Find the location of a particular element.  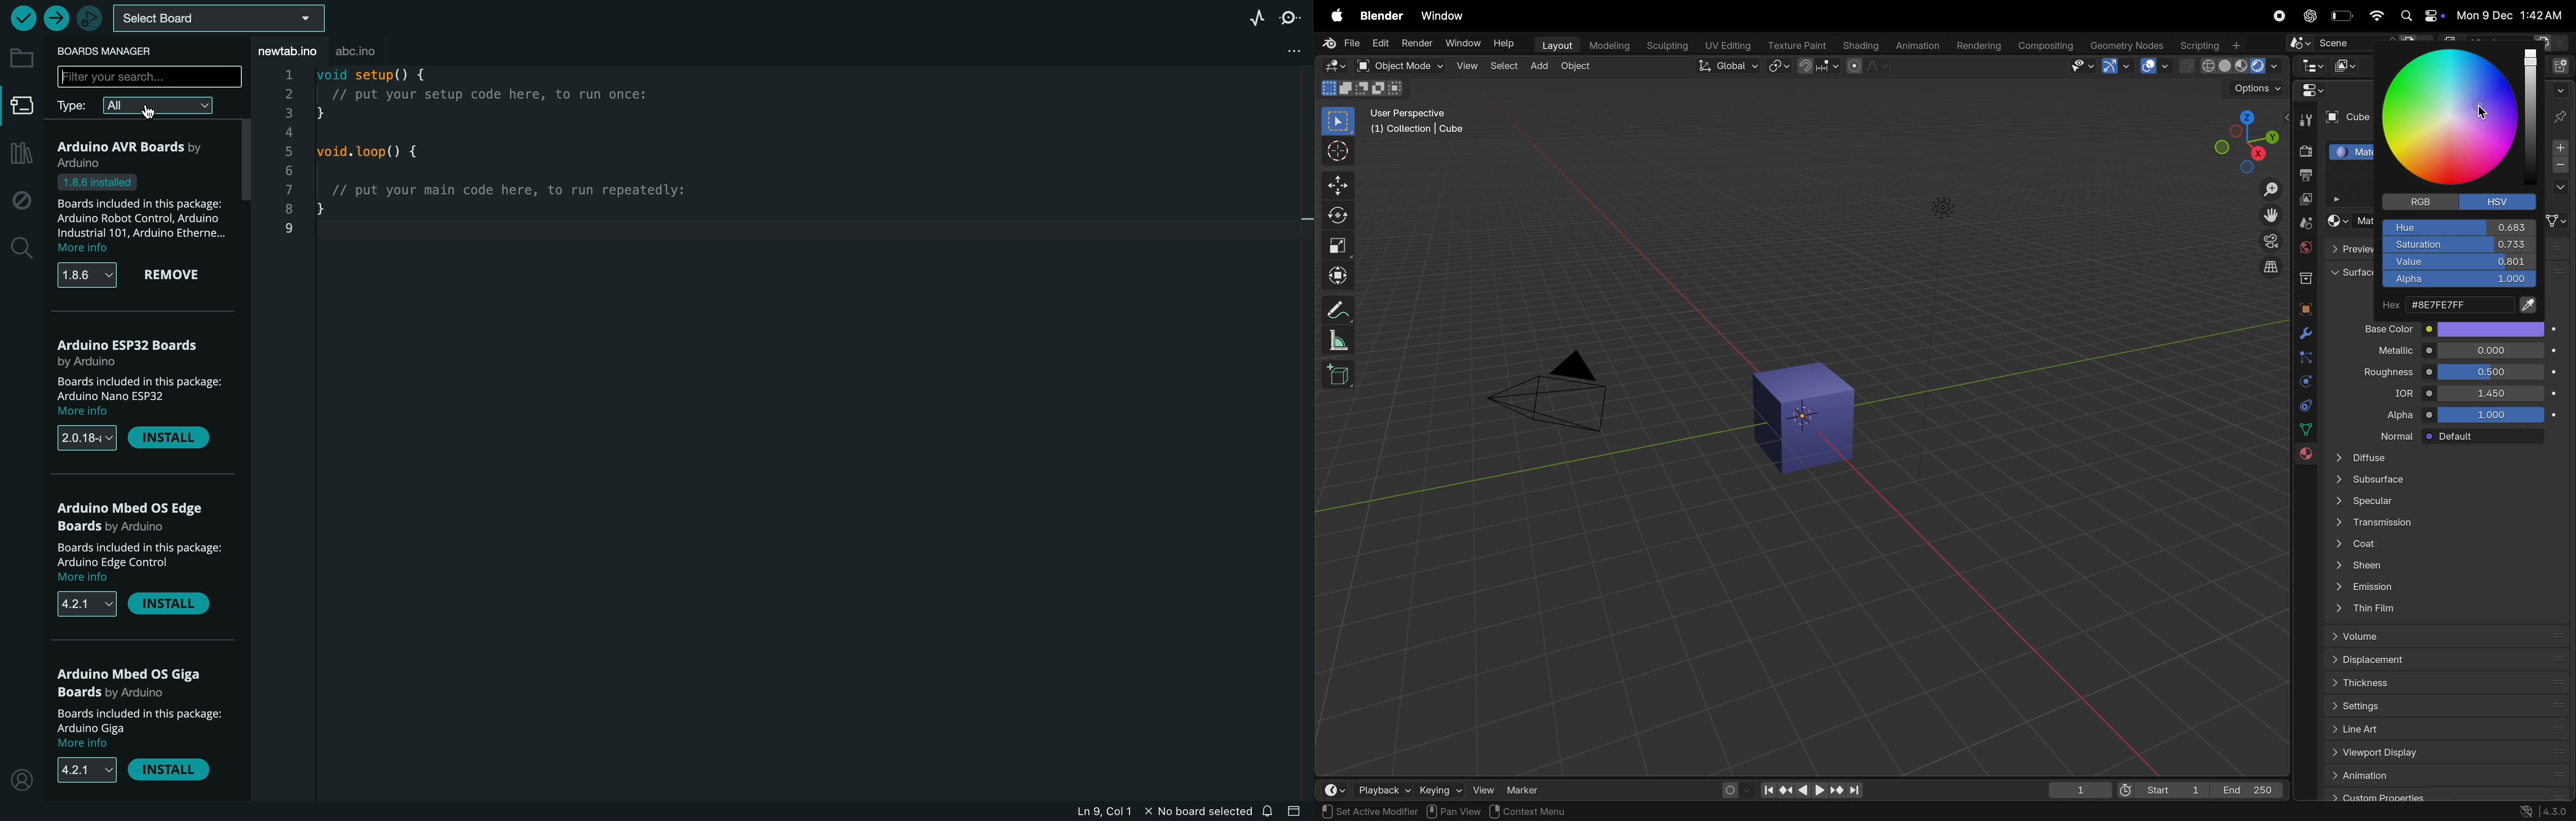

modelling is located at coordinates (1611, 46).